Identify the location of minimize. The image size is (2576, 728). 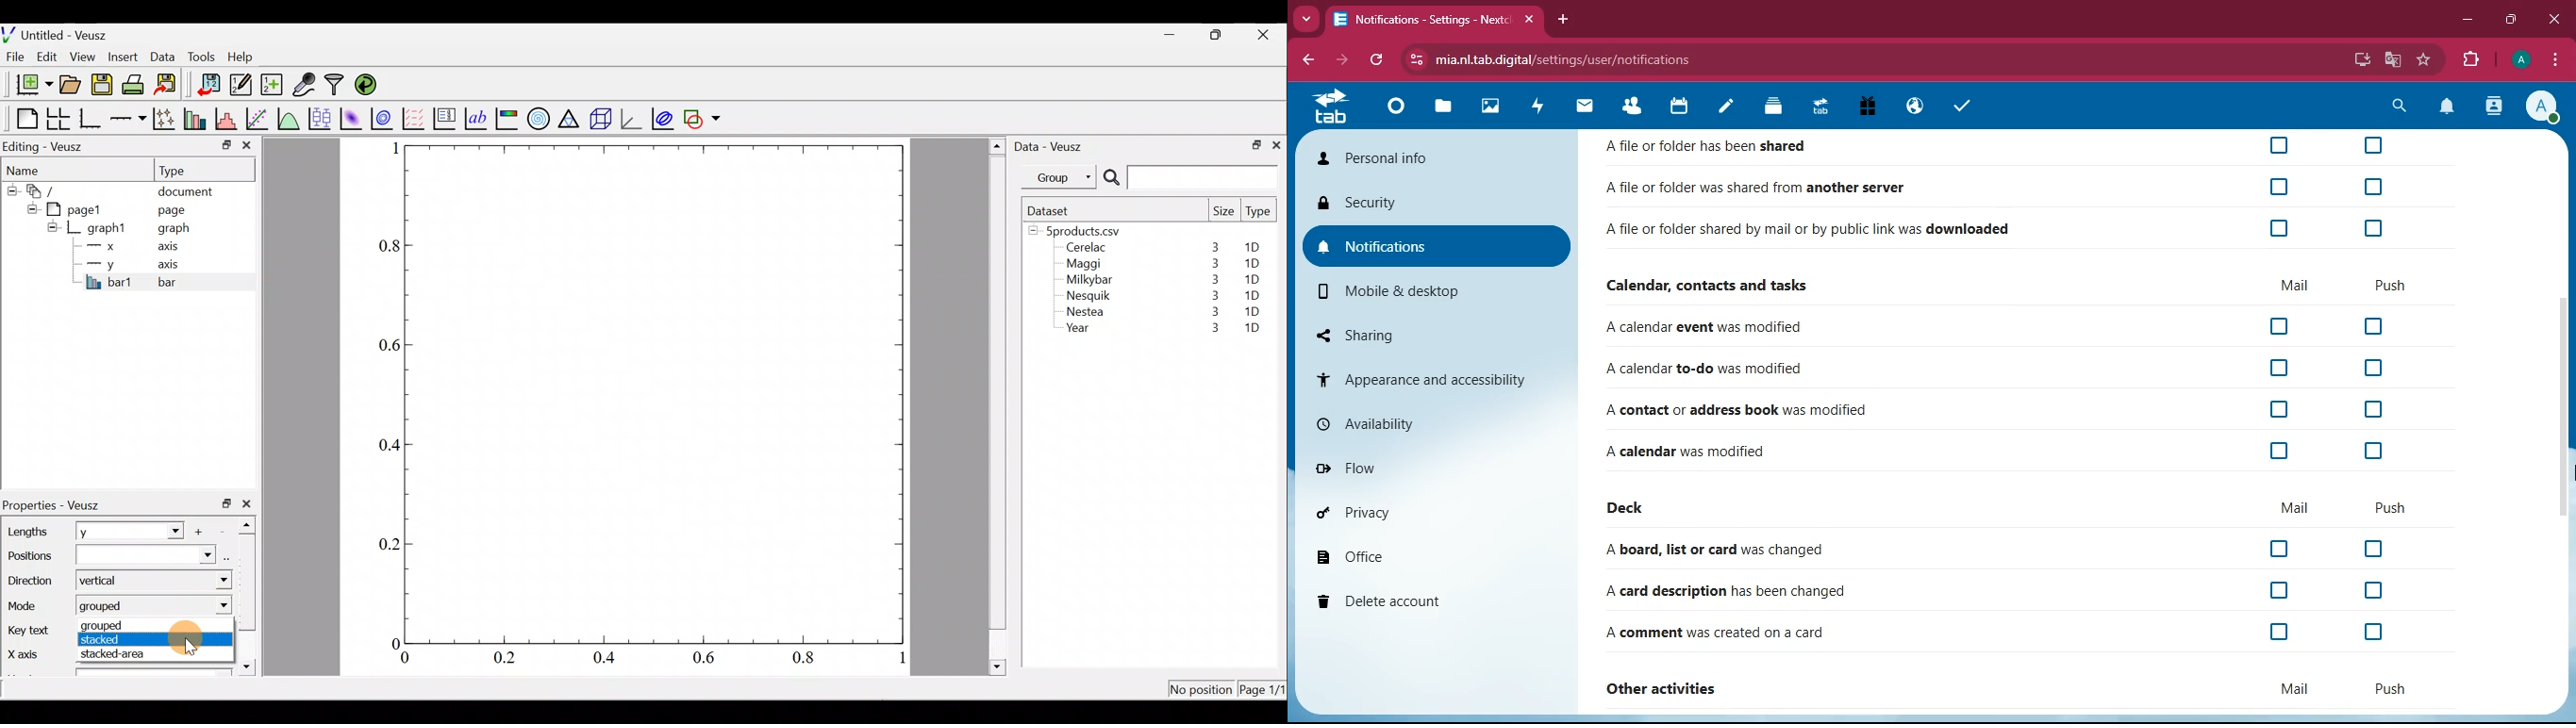
(2468, 21).